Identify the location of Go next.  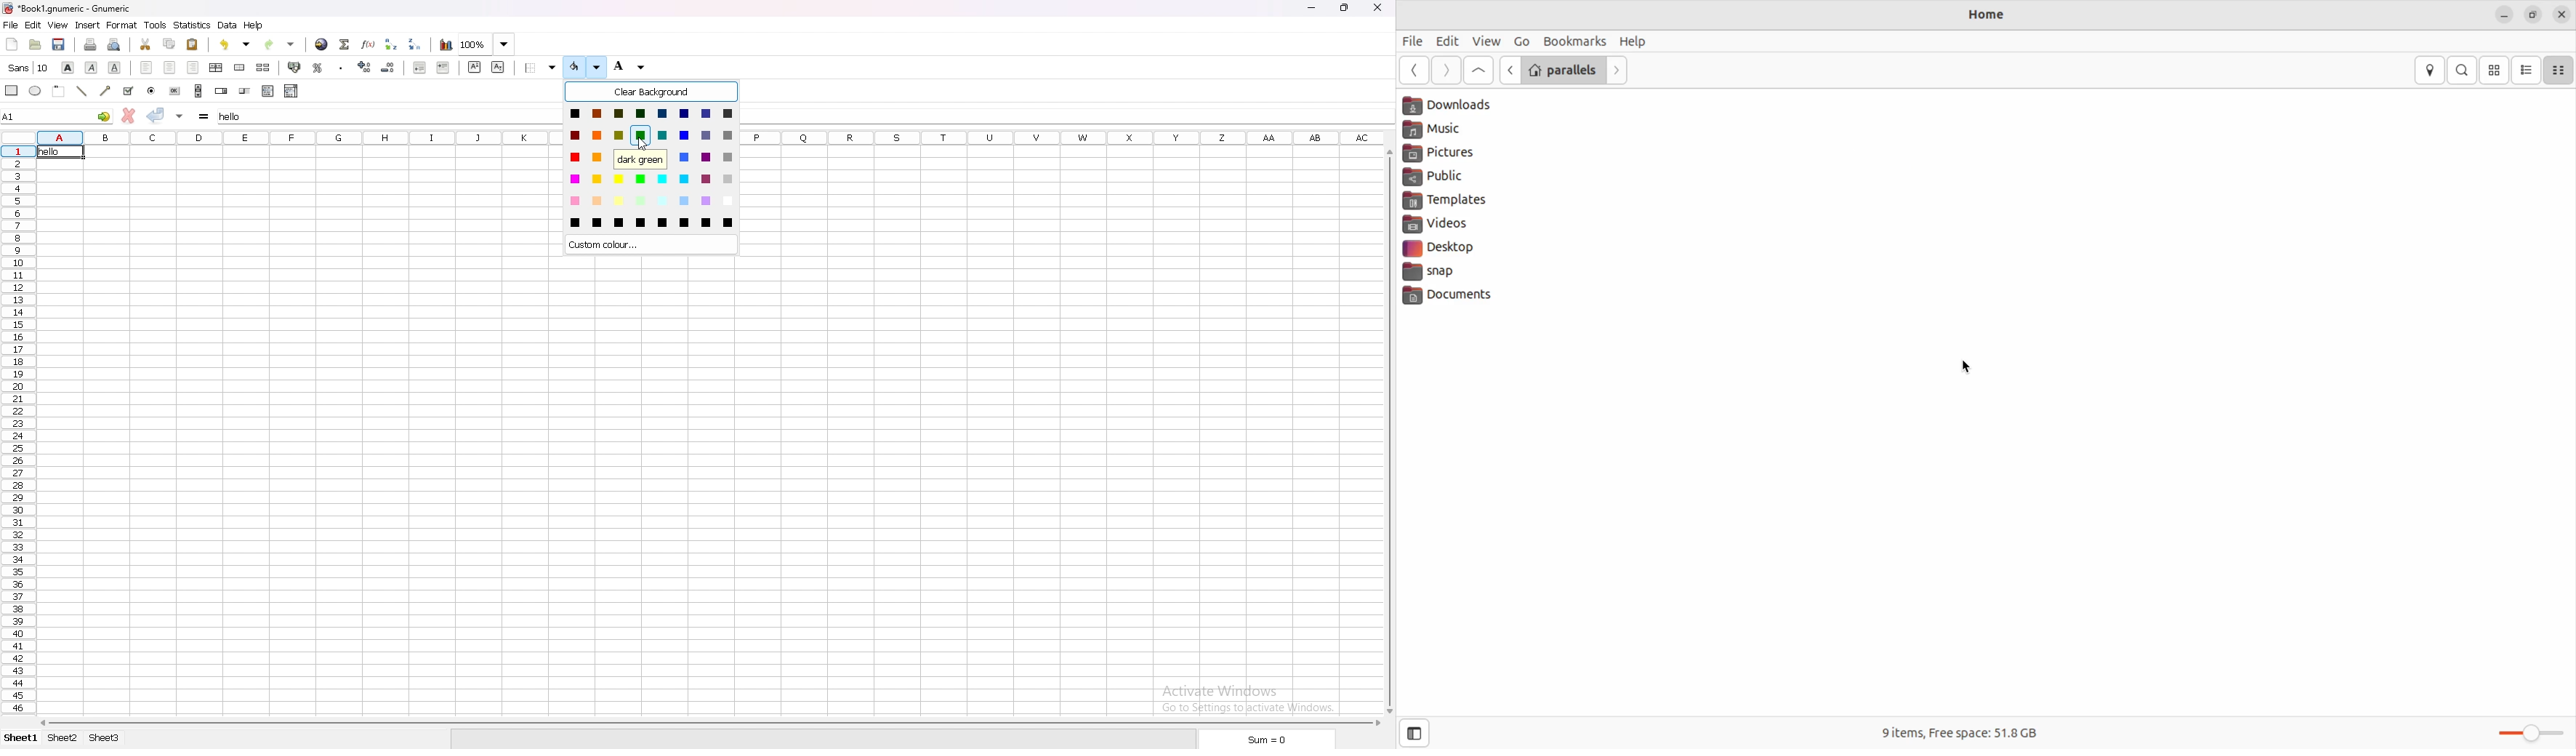
(1619, 71).